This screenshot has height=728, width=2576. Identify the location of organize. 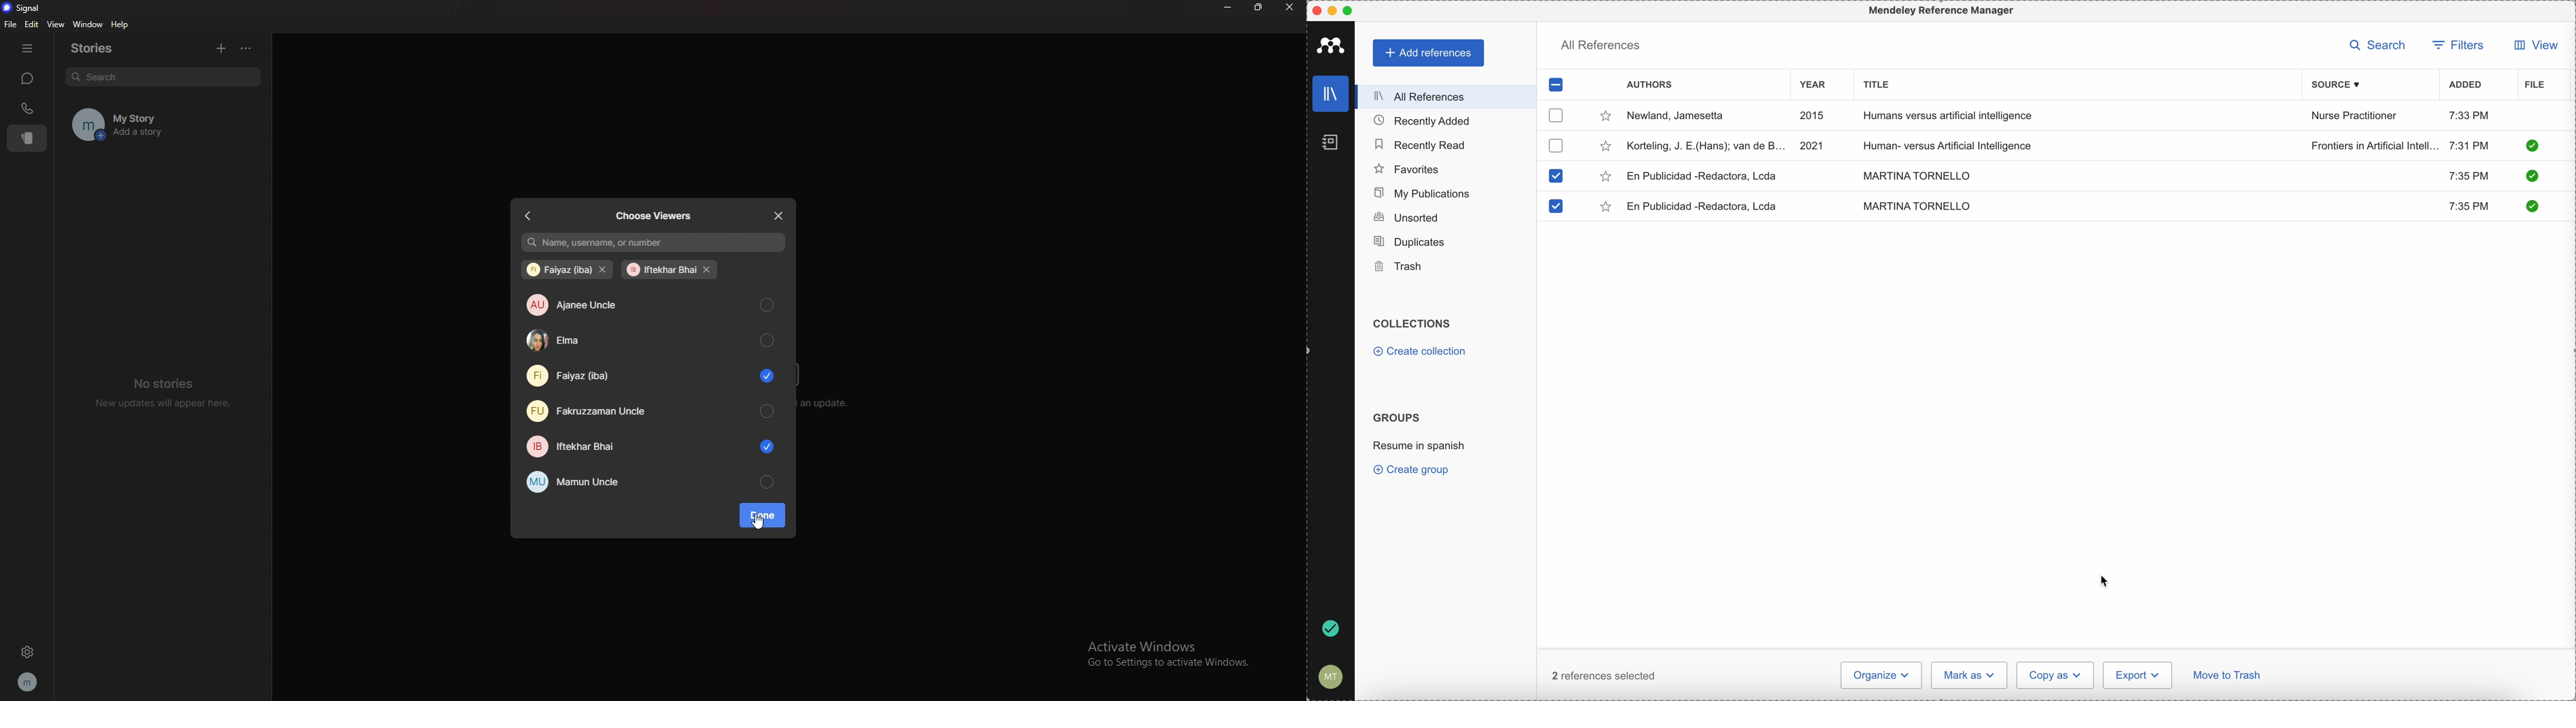
(1881, 676).